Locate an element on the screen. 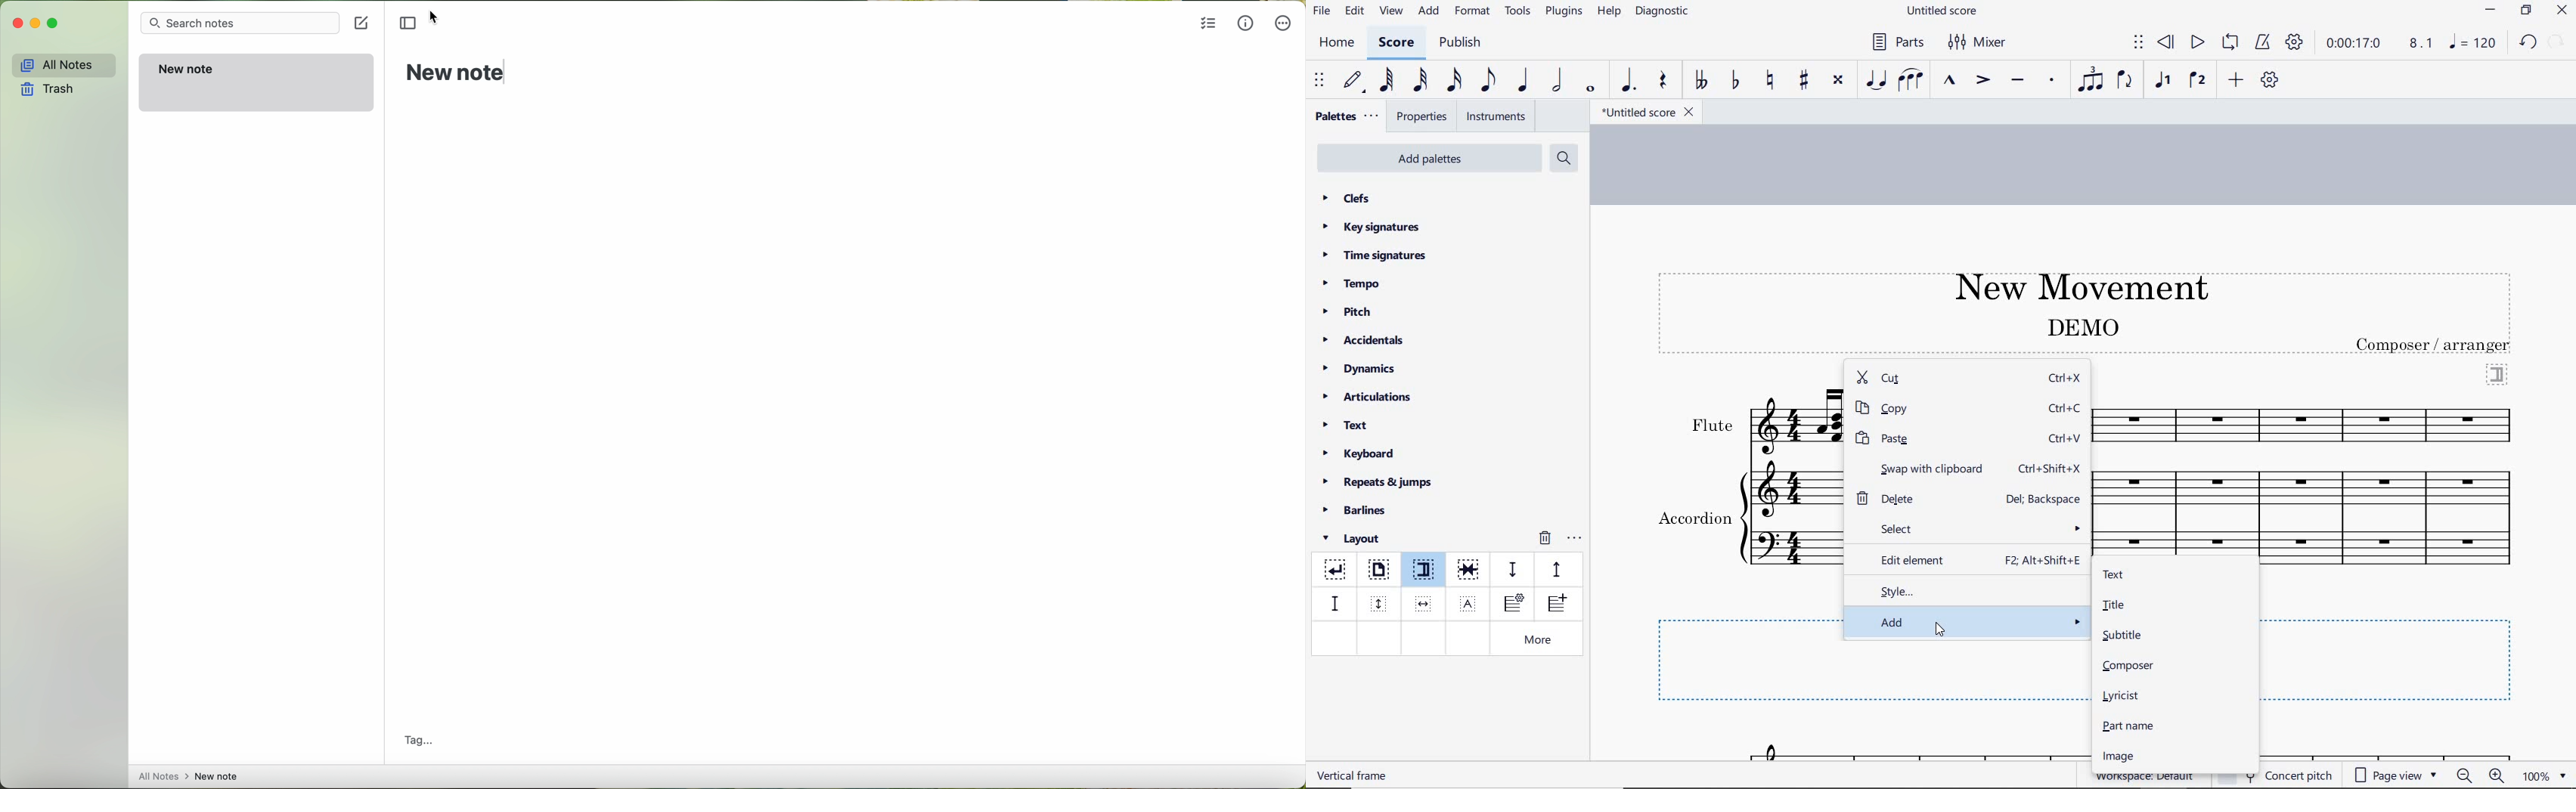  tempo is located at coordinates (1356, 283).